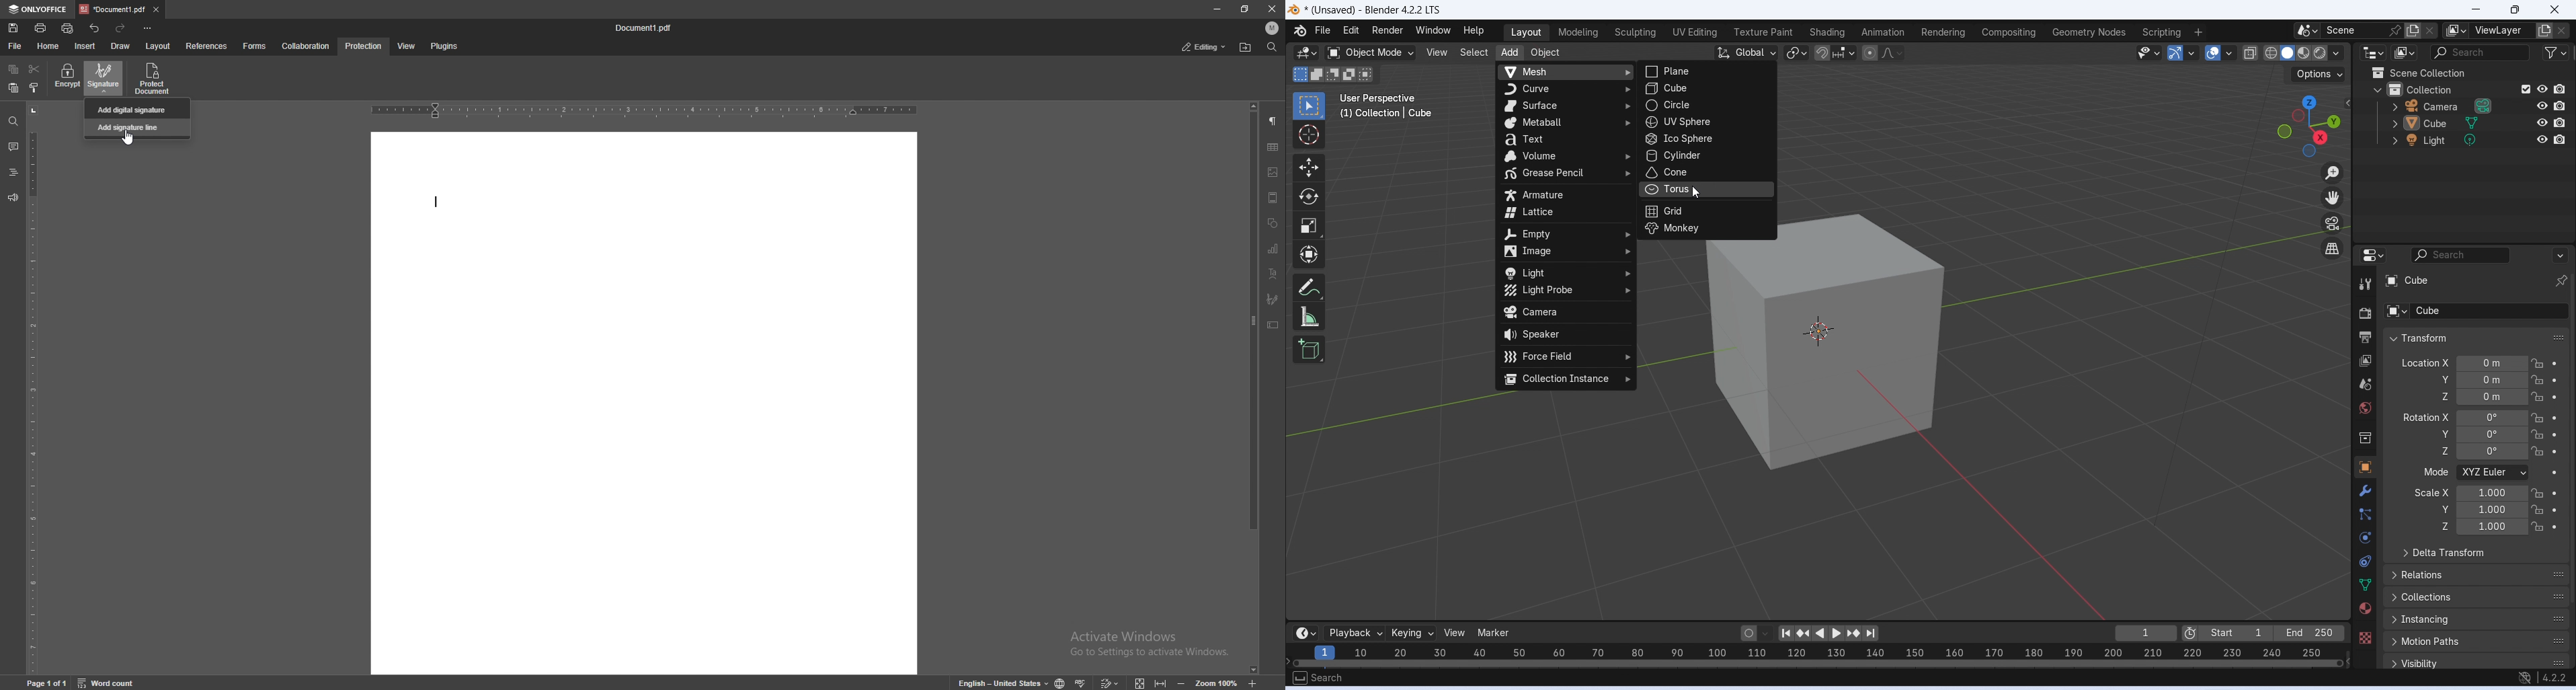  Describe the element at coordinates (1564, 212) in the screenshot. I see `lattice` at that location.